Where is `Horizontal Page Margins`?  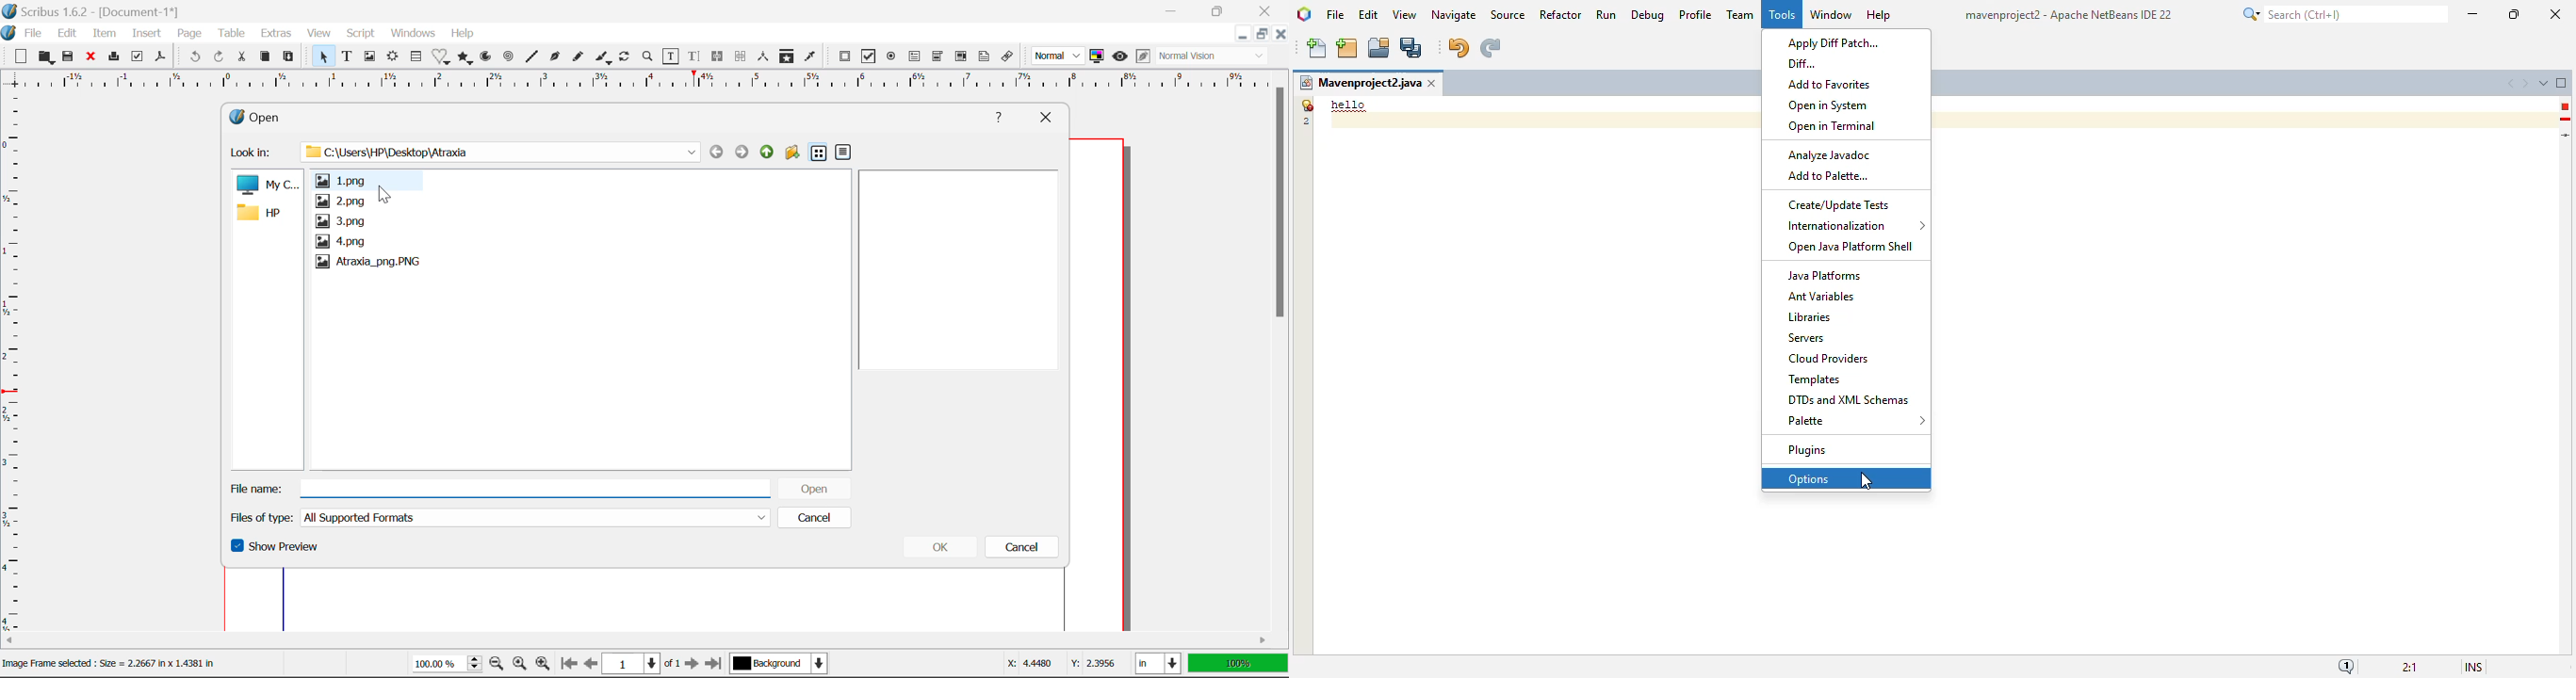 Horizontal Page Margins is located at coordinates (12, 365).